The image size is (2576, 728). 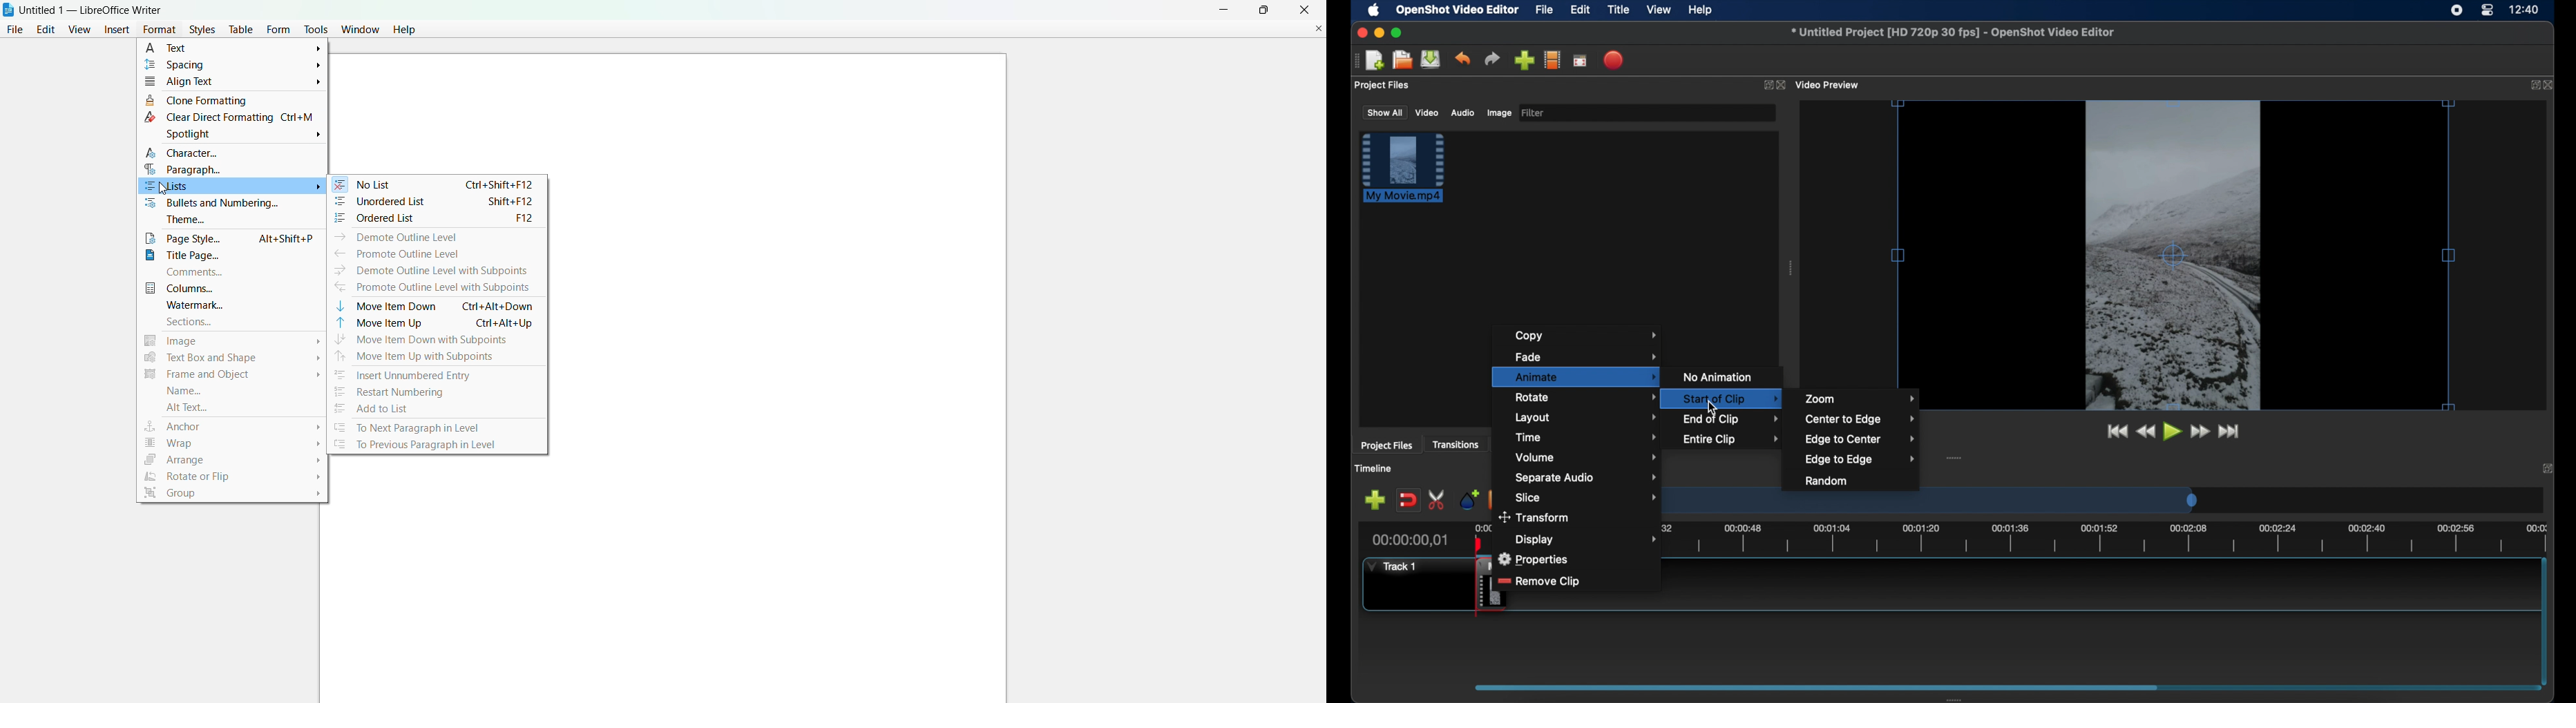 What do you see at coordinates (2115, 431) in the screenshot?
I see `jump to start` at bounding box center [2115, 431].